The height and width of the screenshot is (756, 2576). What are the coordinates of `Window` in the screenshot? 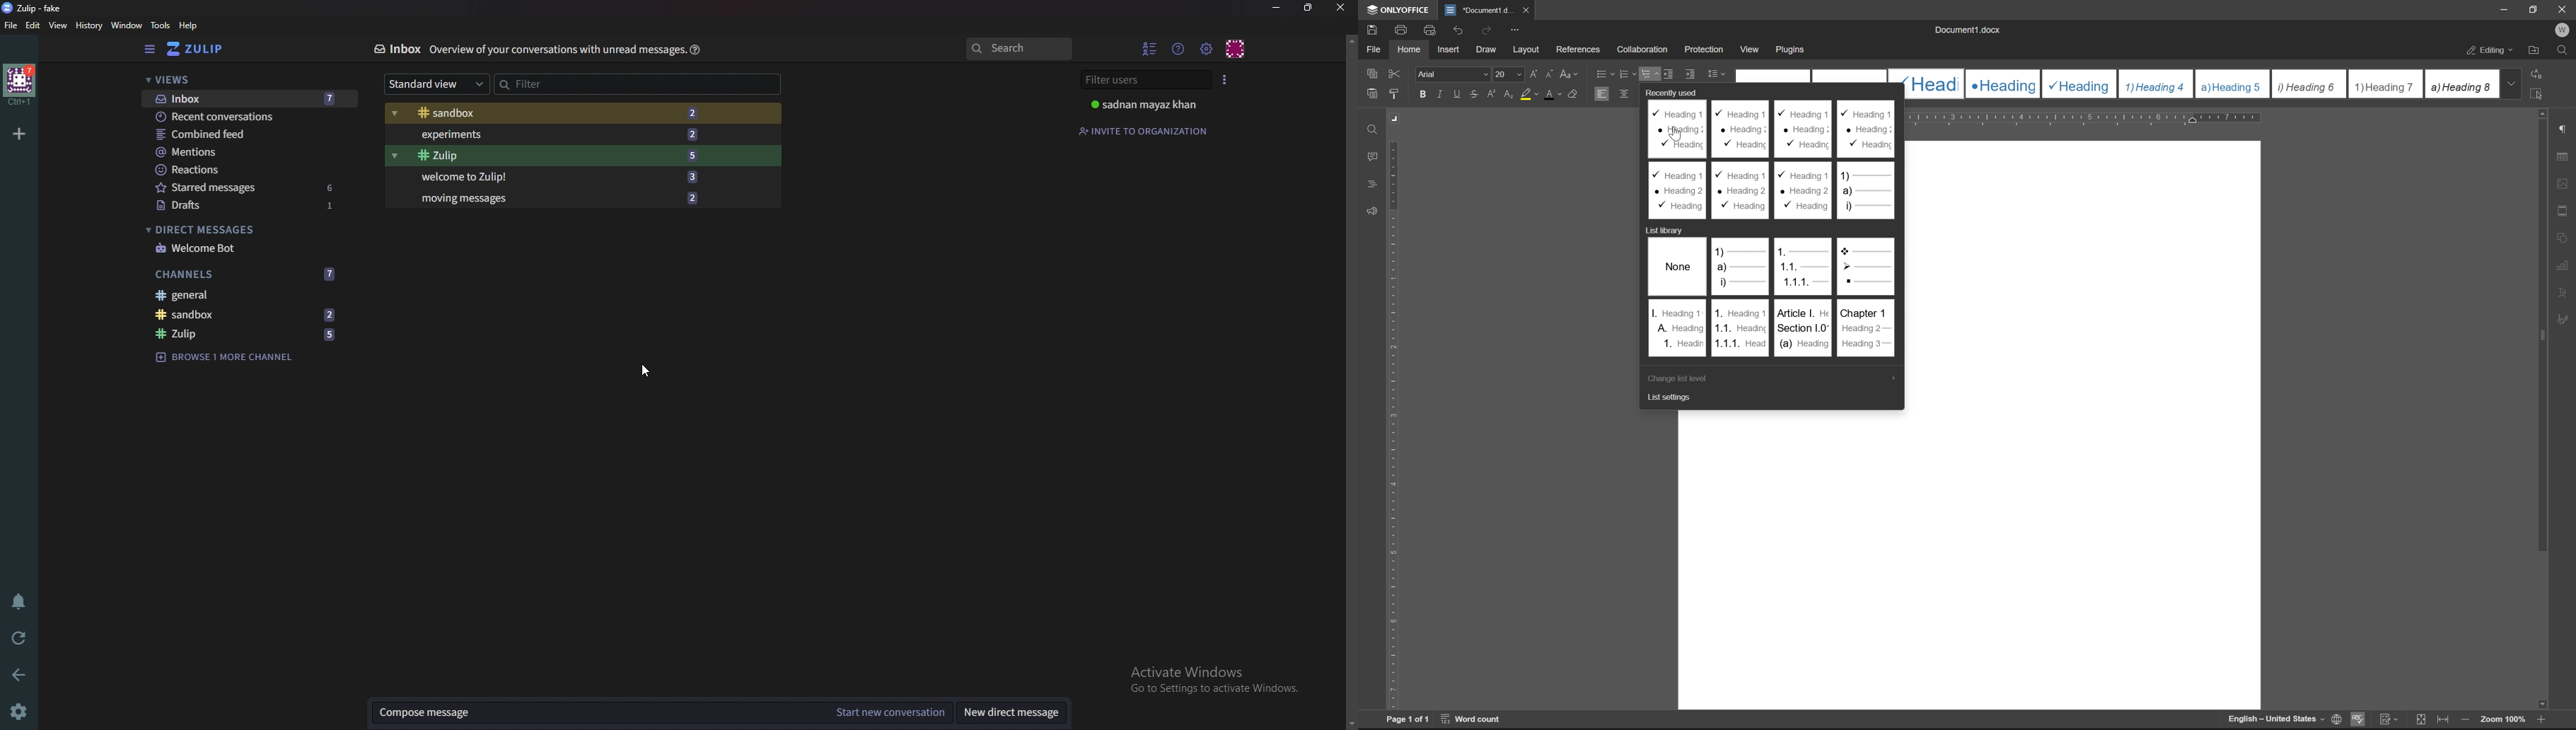 It's located at (127, 25).